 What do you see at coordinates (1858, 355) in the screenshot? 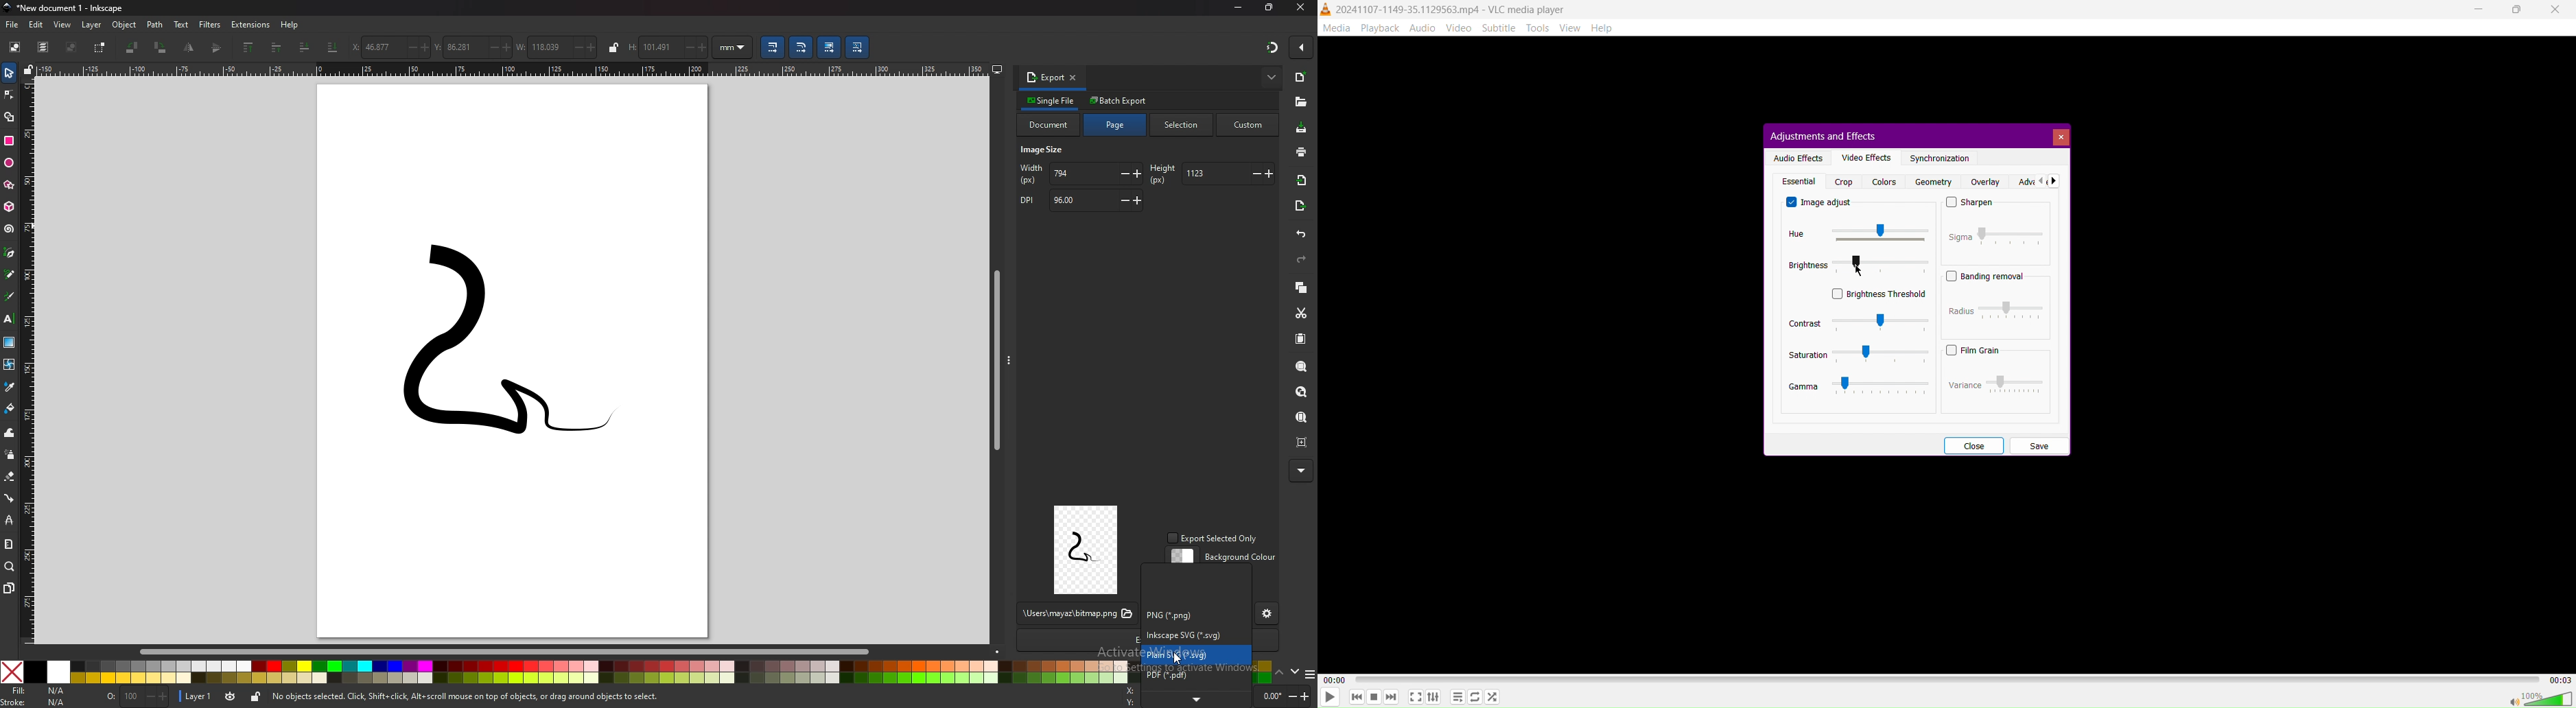
I see `Saturation` at bounding box center [1858, 355].